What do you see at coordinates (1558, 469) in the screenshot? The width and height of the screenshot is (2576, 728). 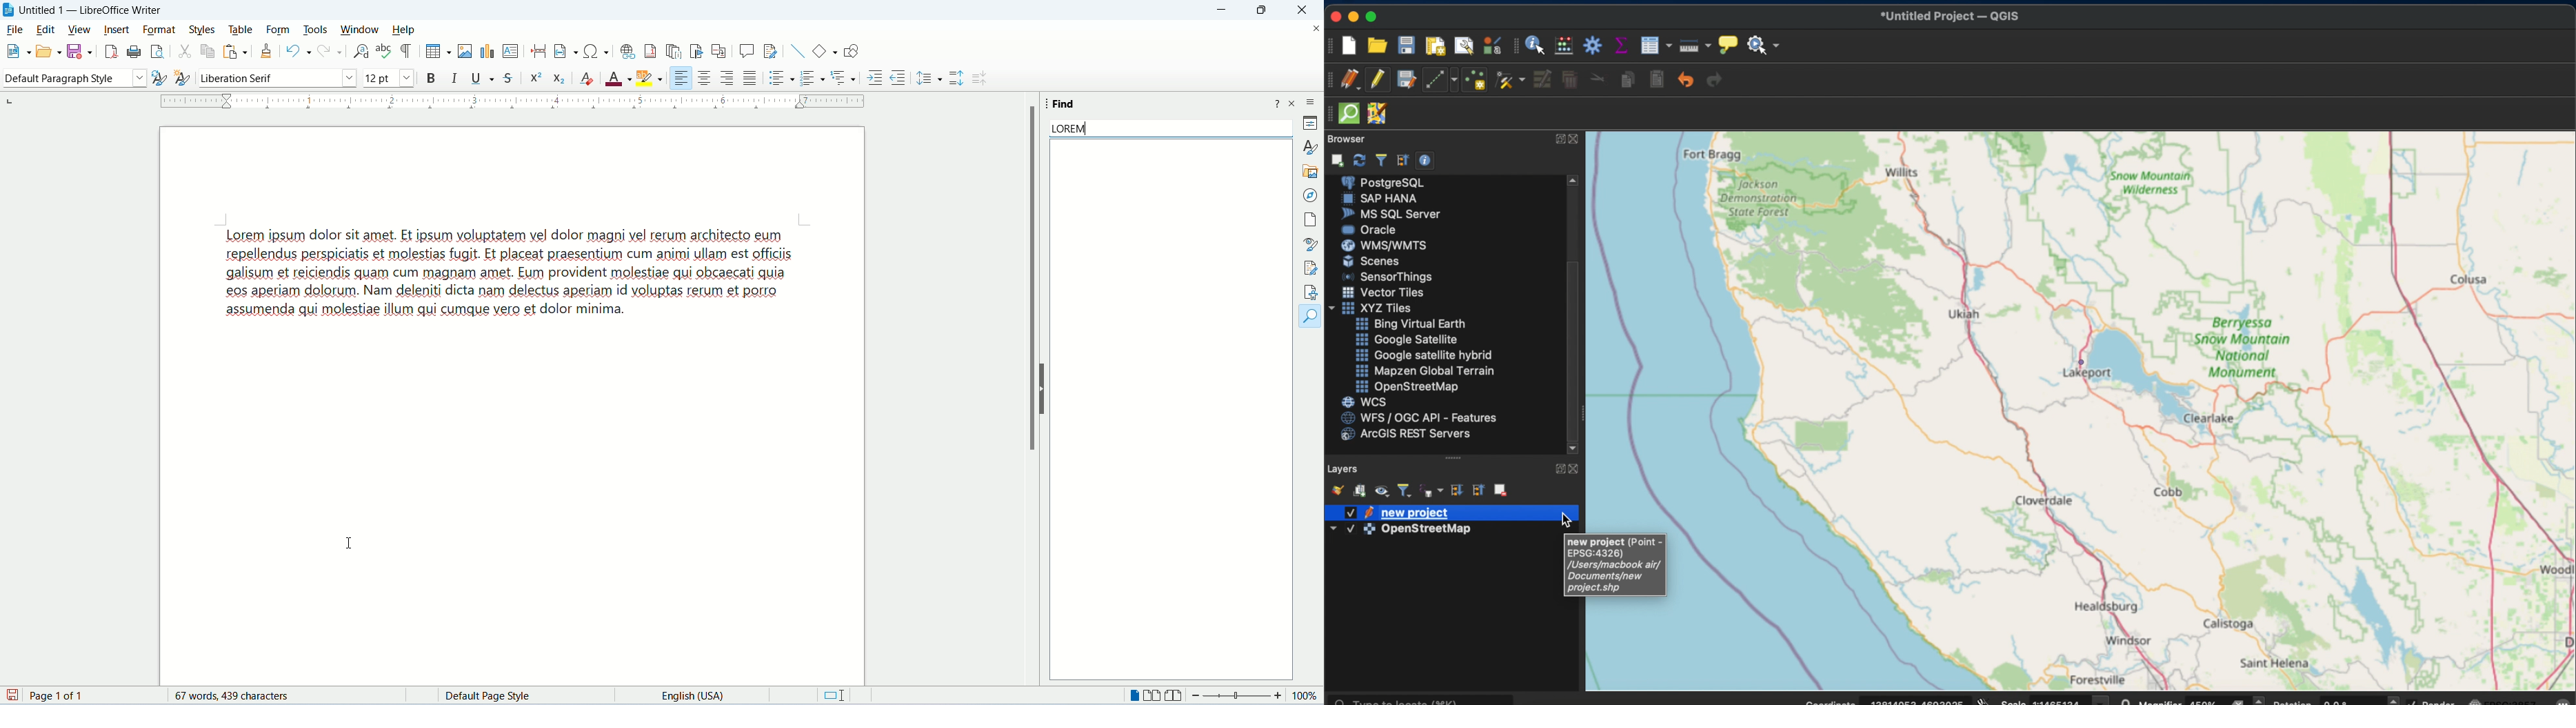 I see `expand` at bounding box center [1558, 469].